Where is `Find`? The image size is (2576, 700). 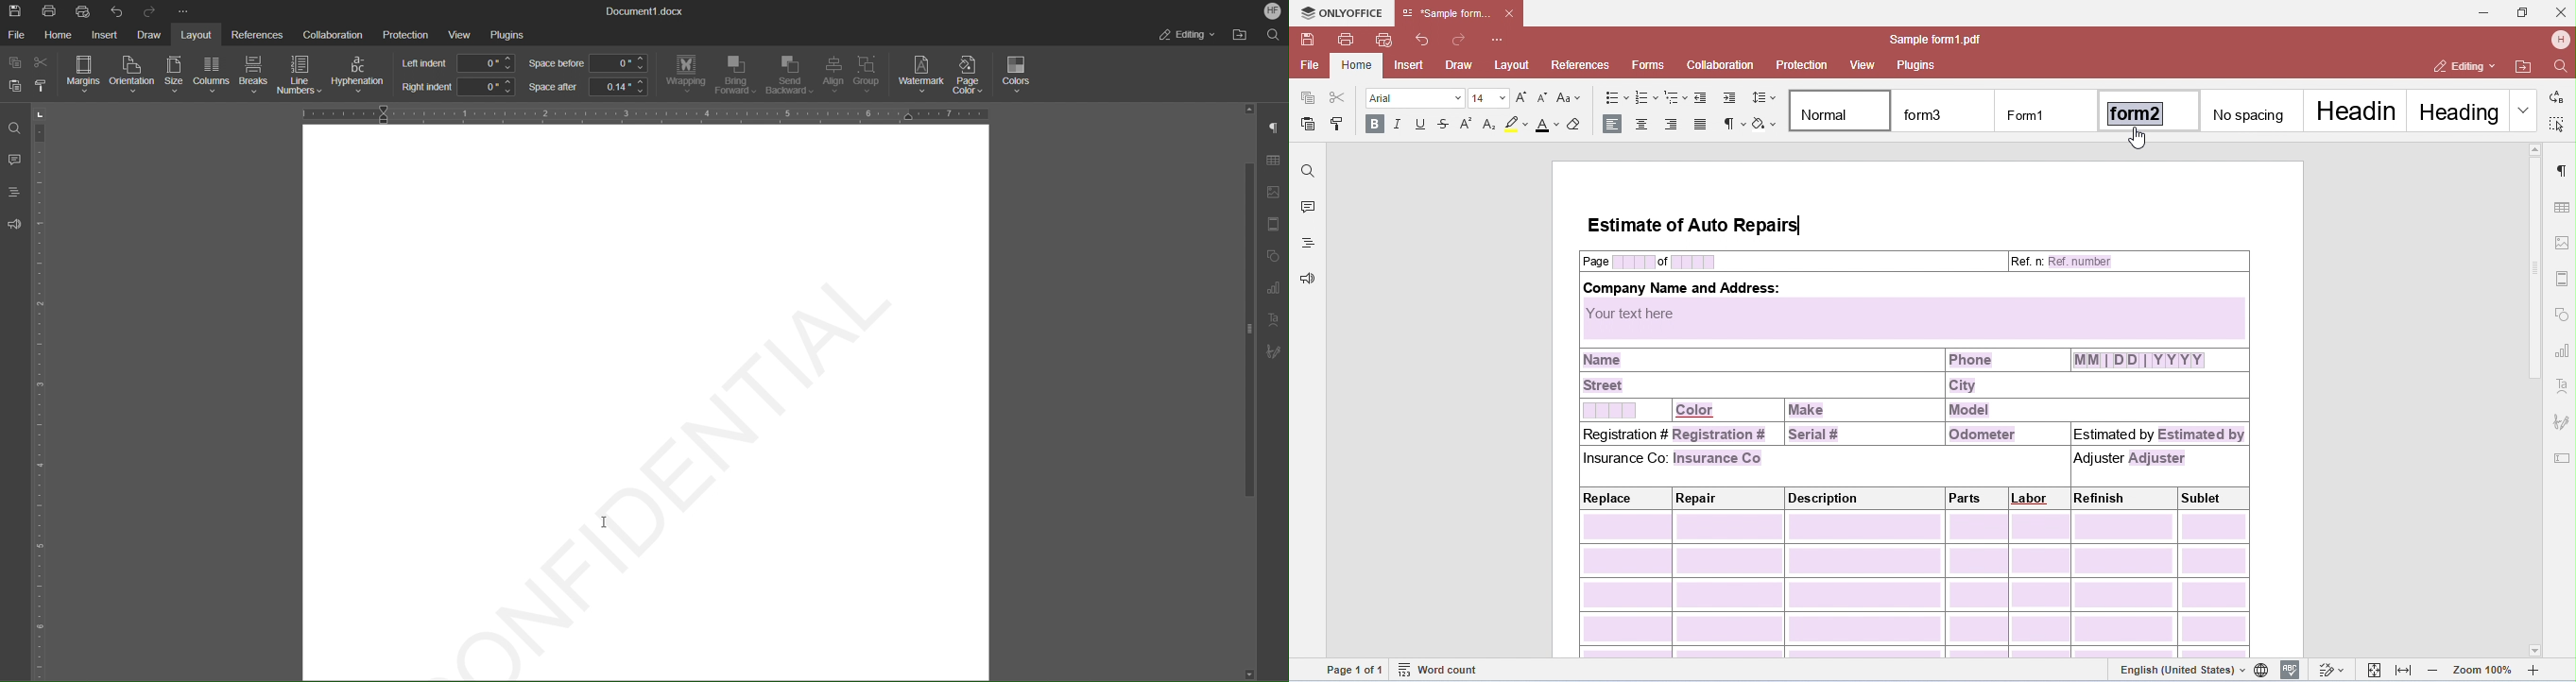 Find is located at coordinates (13, 128).